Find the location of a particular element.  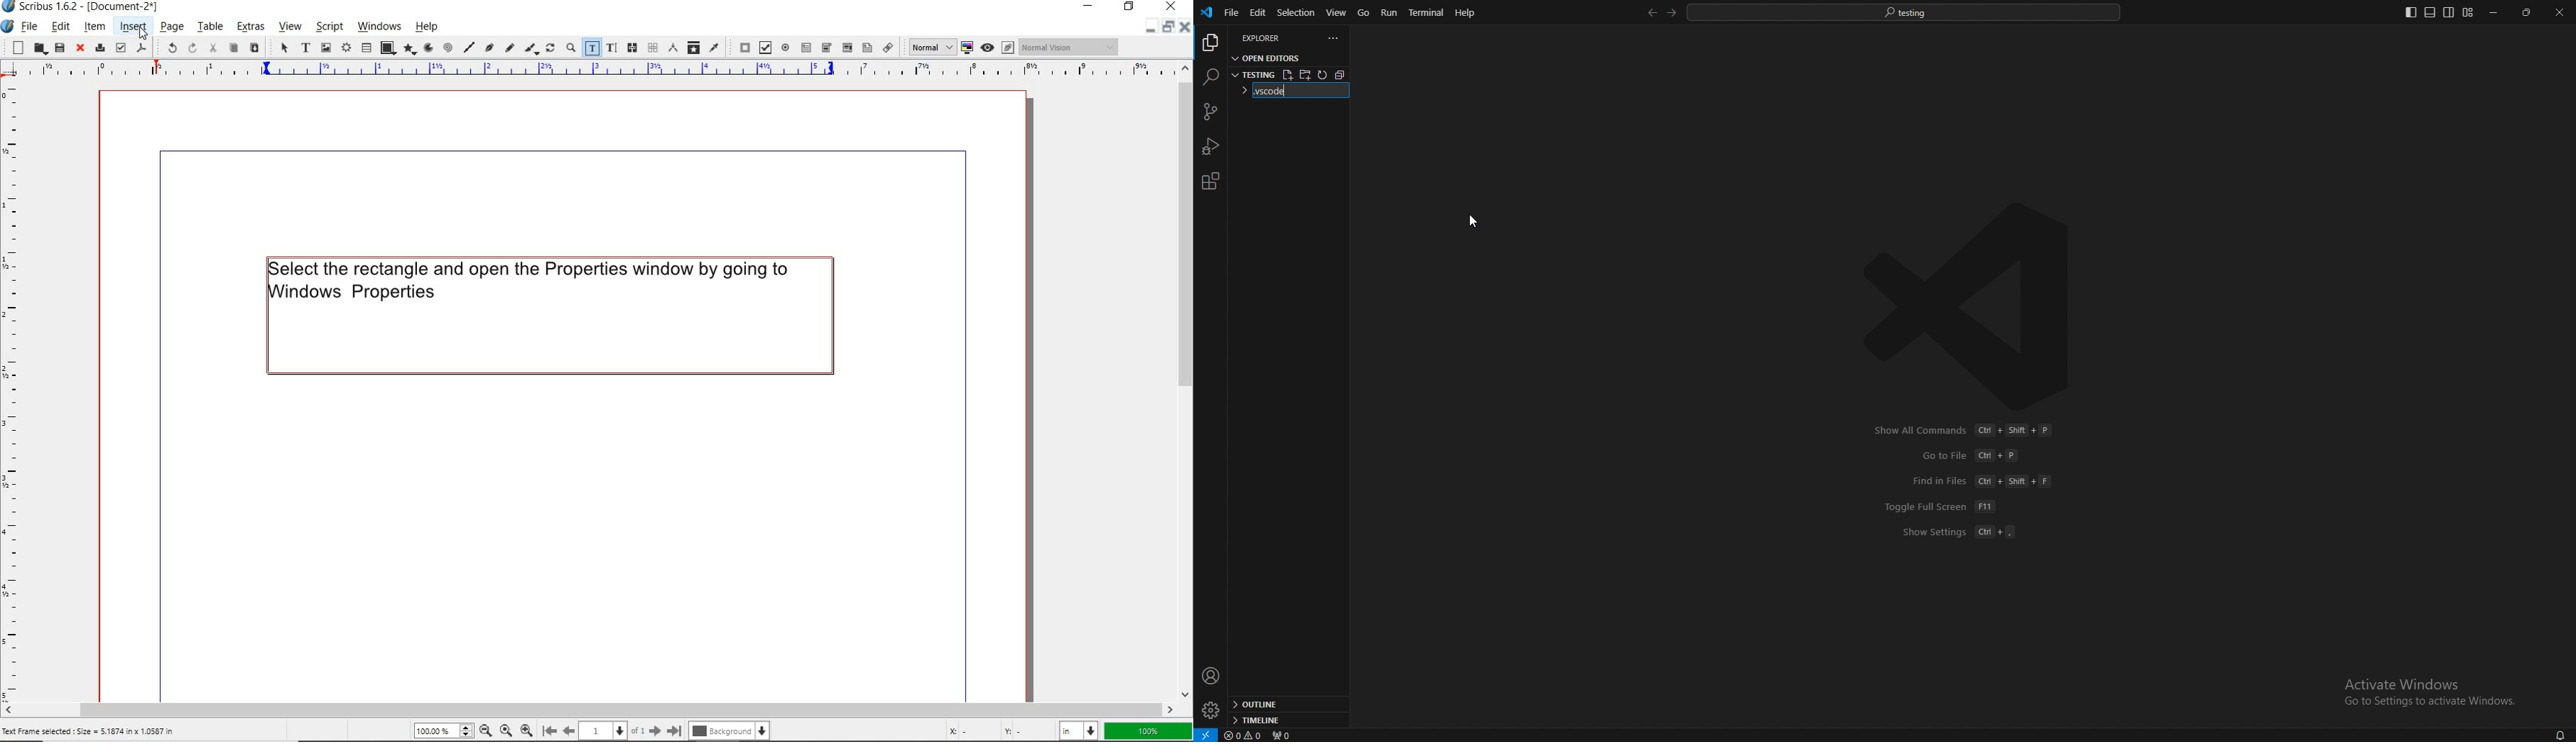

view is located at coordinates (1337, 12).